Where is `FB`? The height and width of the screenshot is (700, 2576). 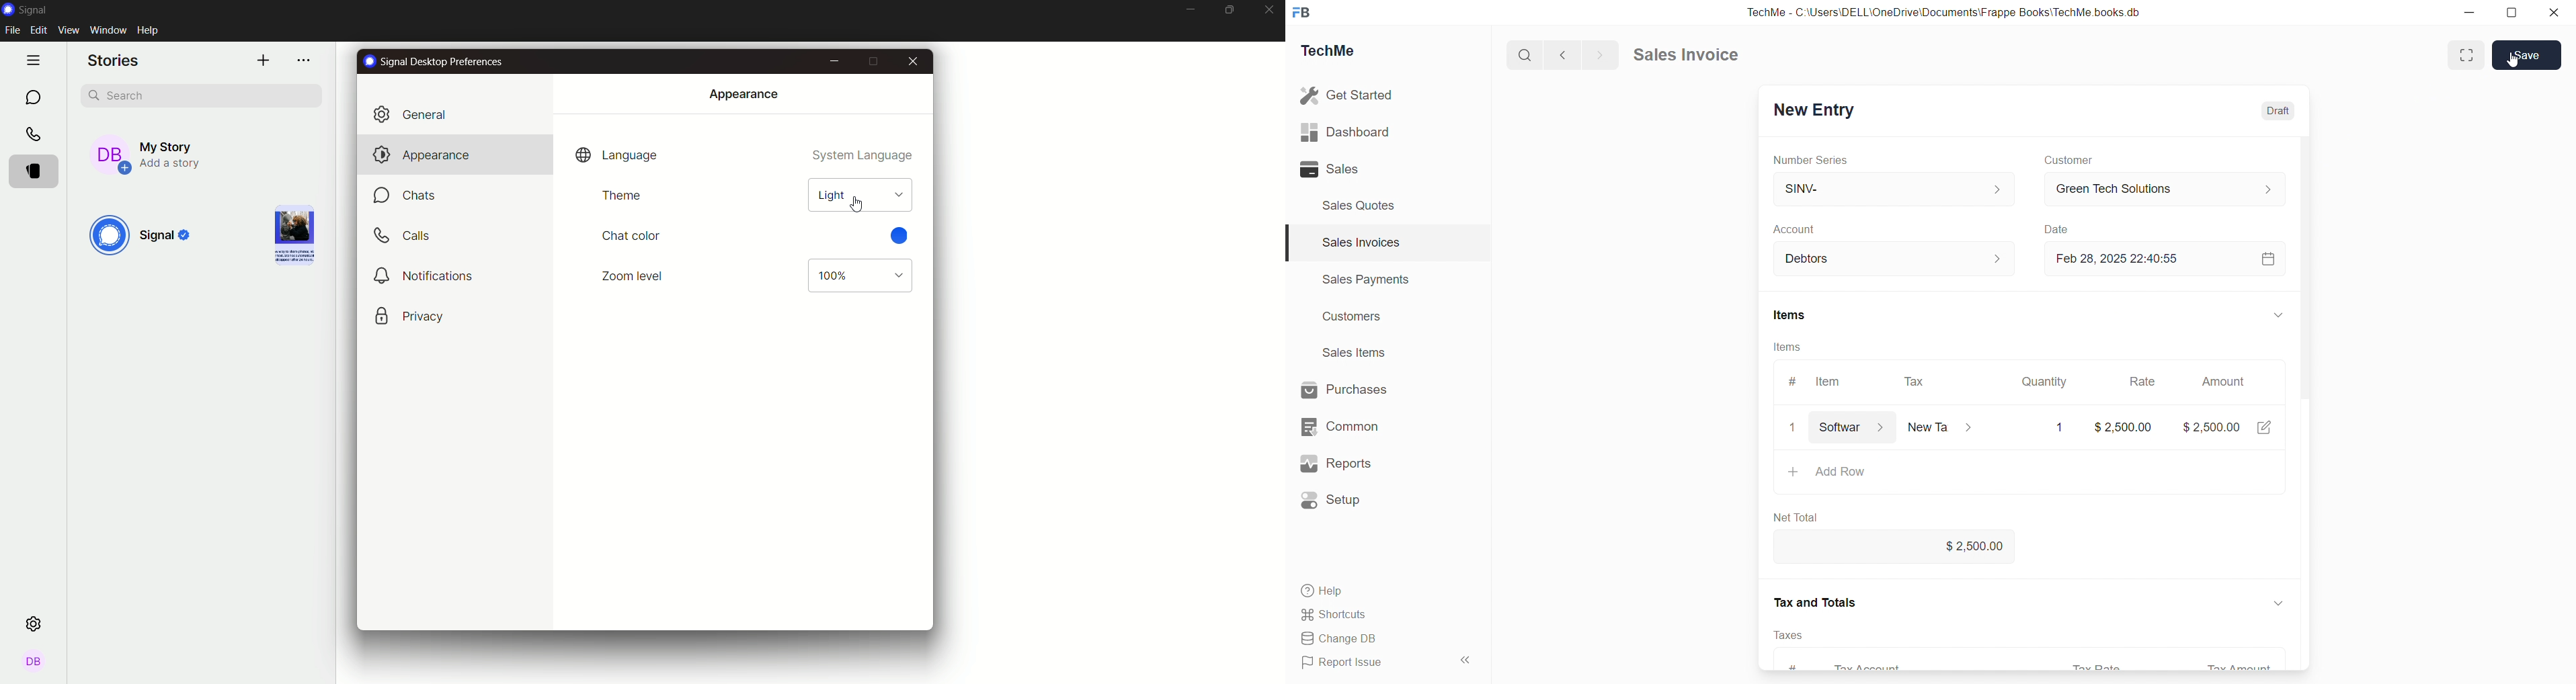
FB is located at coordinates (1301, 13).